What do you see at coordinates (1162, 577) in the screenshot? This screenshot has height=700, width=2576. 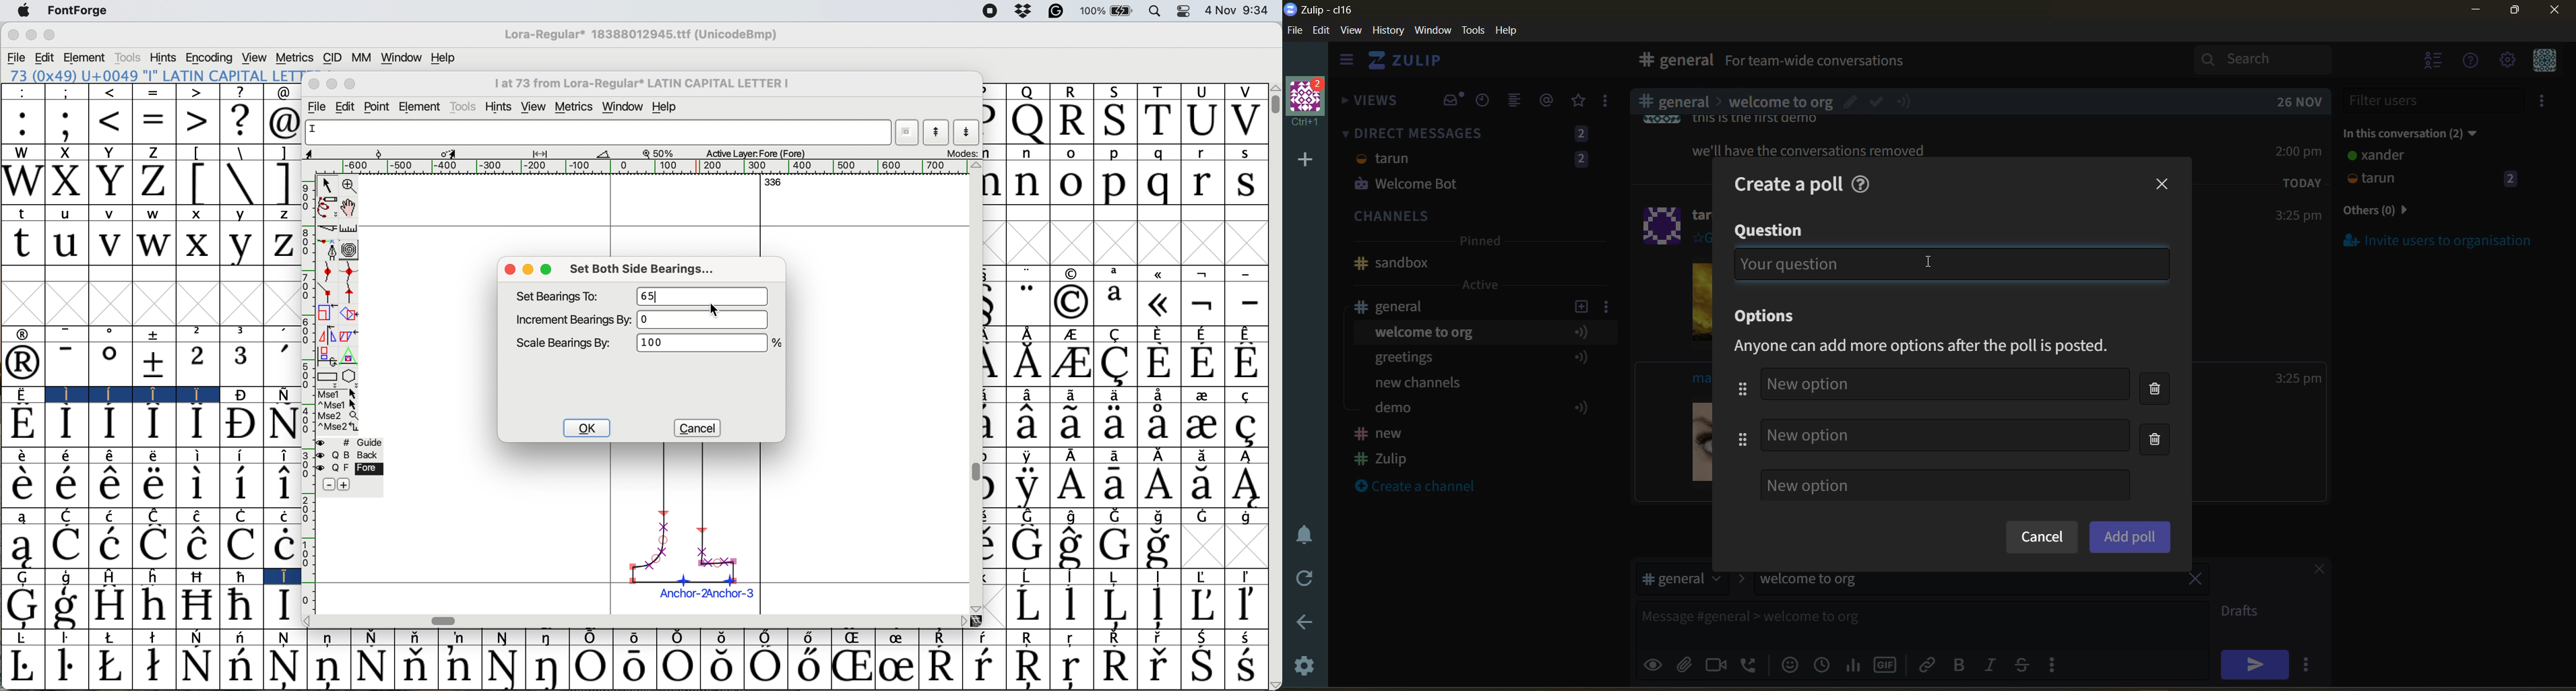 I see `Symbol` at bounding box center [1162, 577].